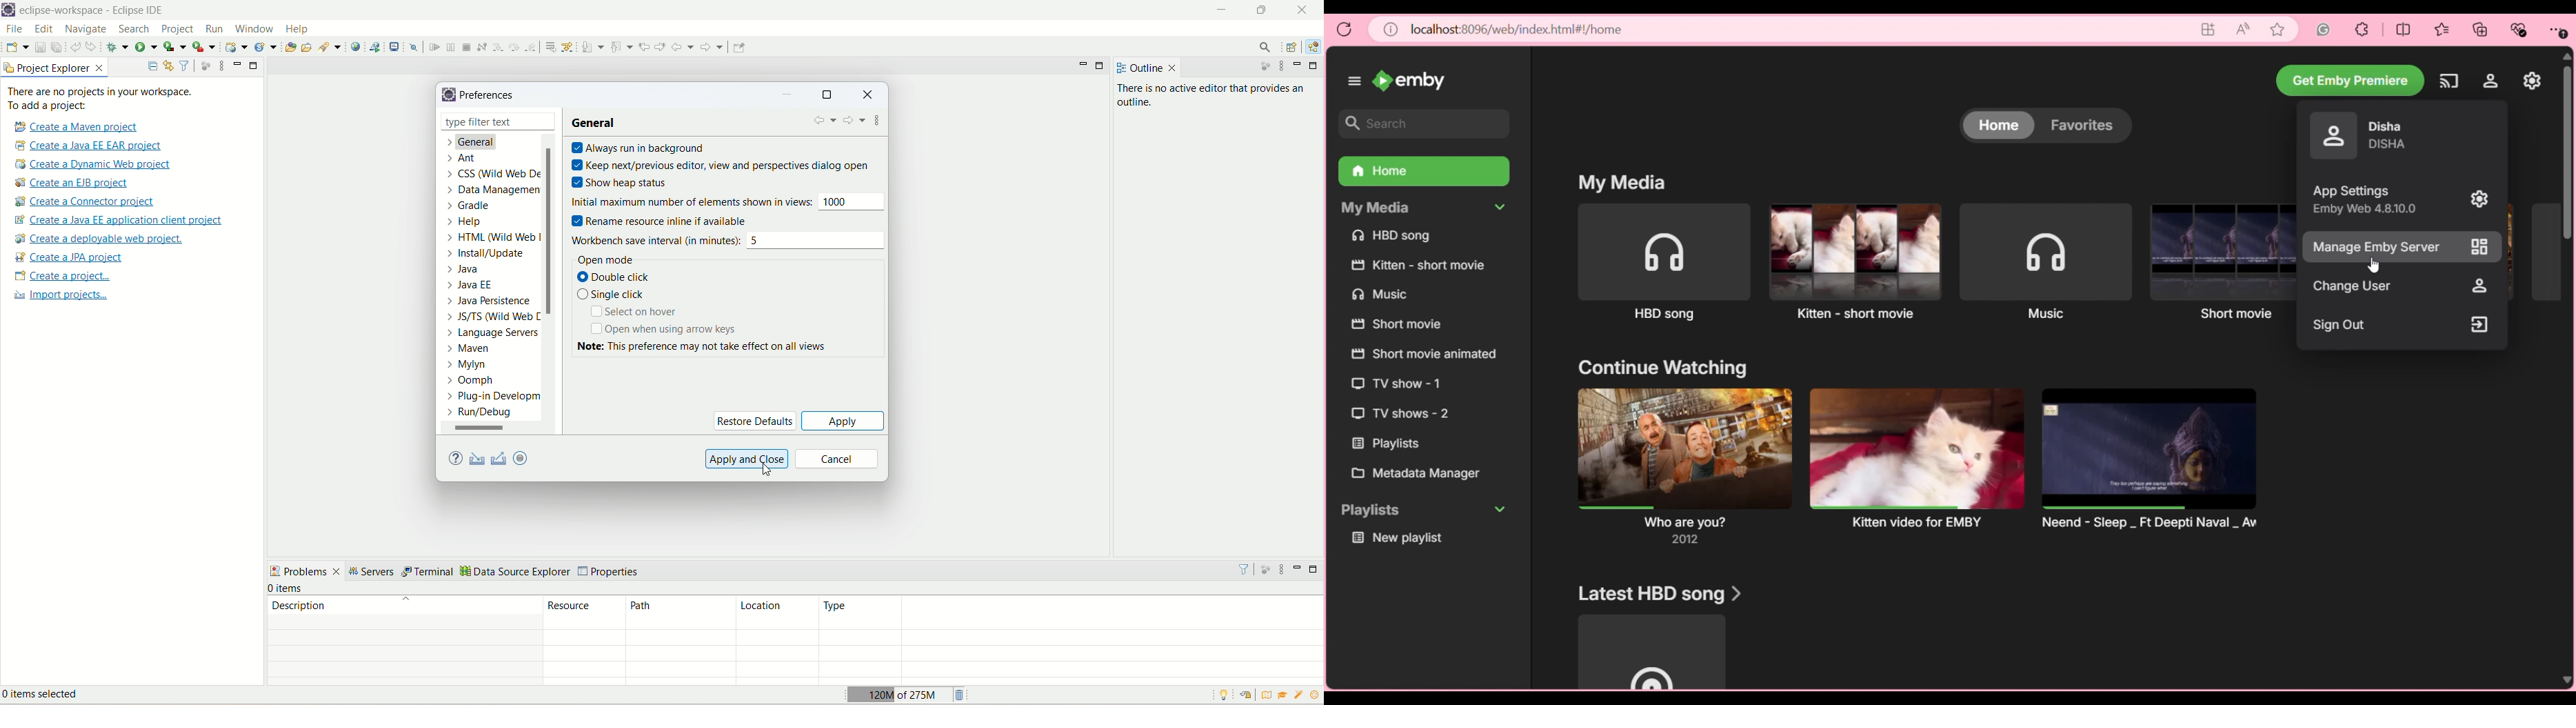  What do you see at coordinates (2324, 29) in the screenshot?
I see `Grammarly extension for browser` at bounding box center [2324, 29].